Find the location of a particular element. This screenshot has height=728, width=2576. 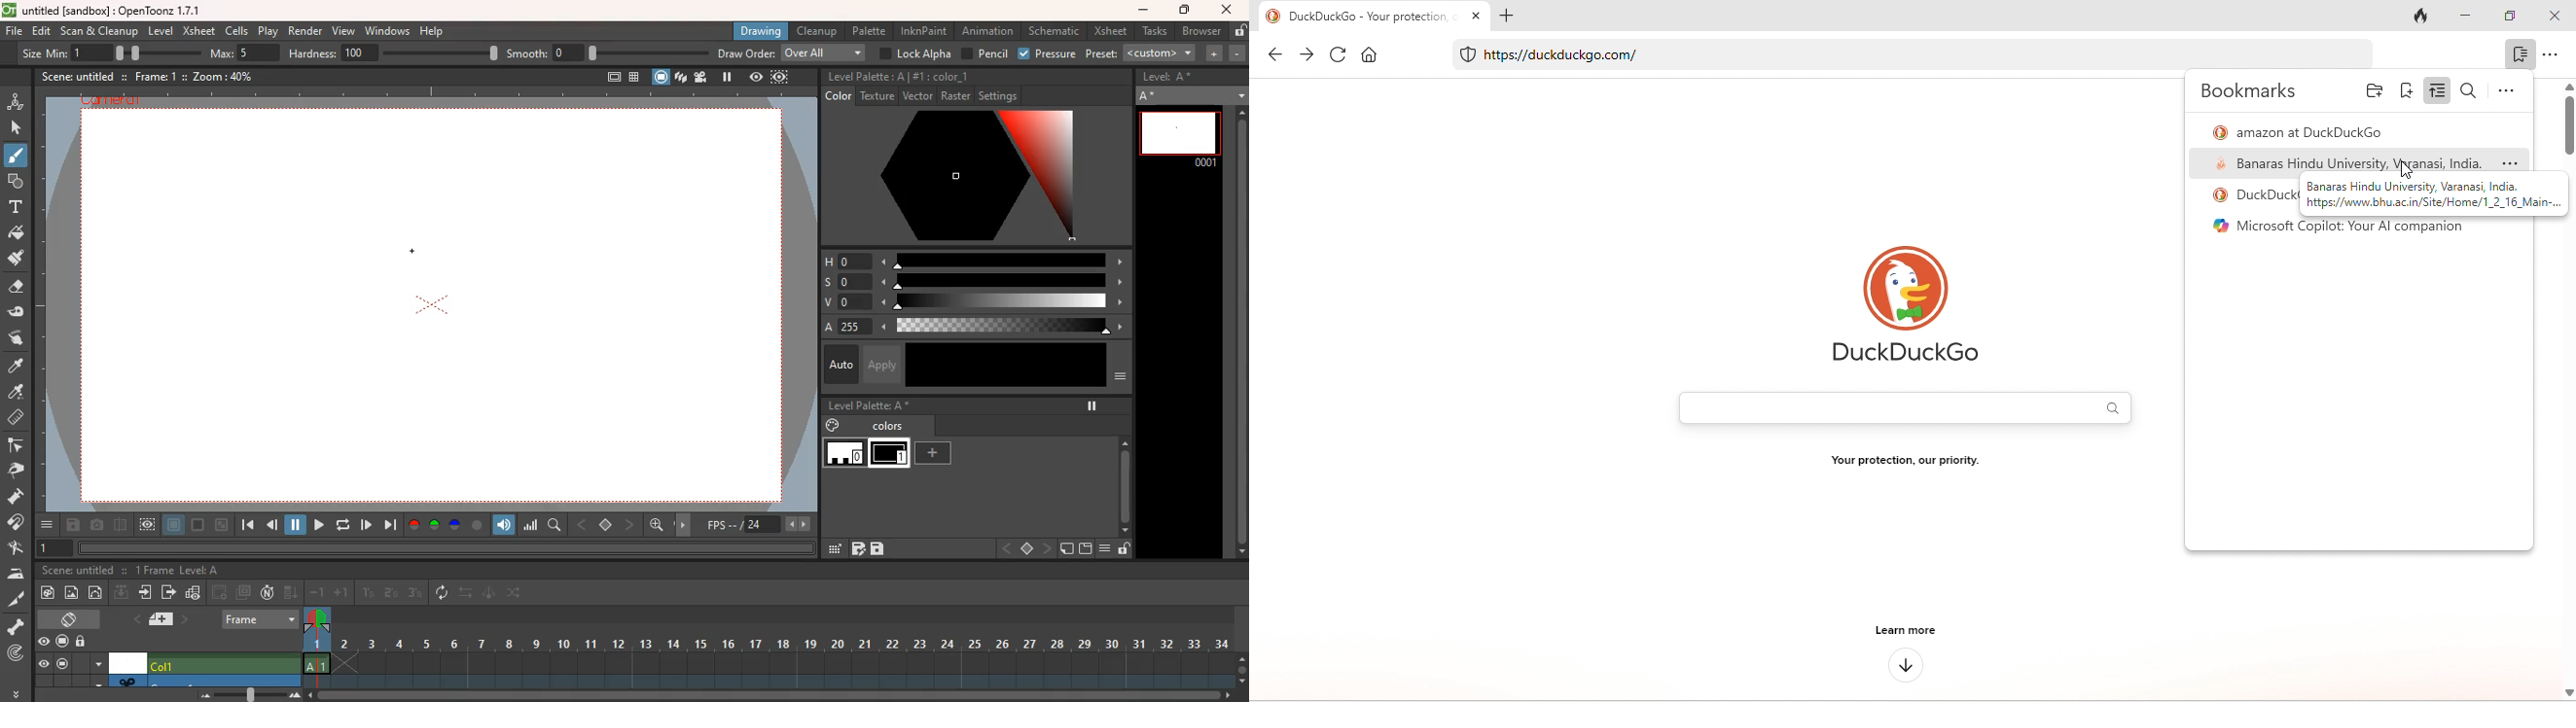

minimize is located at coordinates (2464, 17).